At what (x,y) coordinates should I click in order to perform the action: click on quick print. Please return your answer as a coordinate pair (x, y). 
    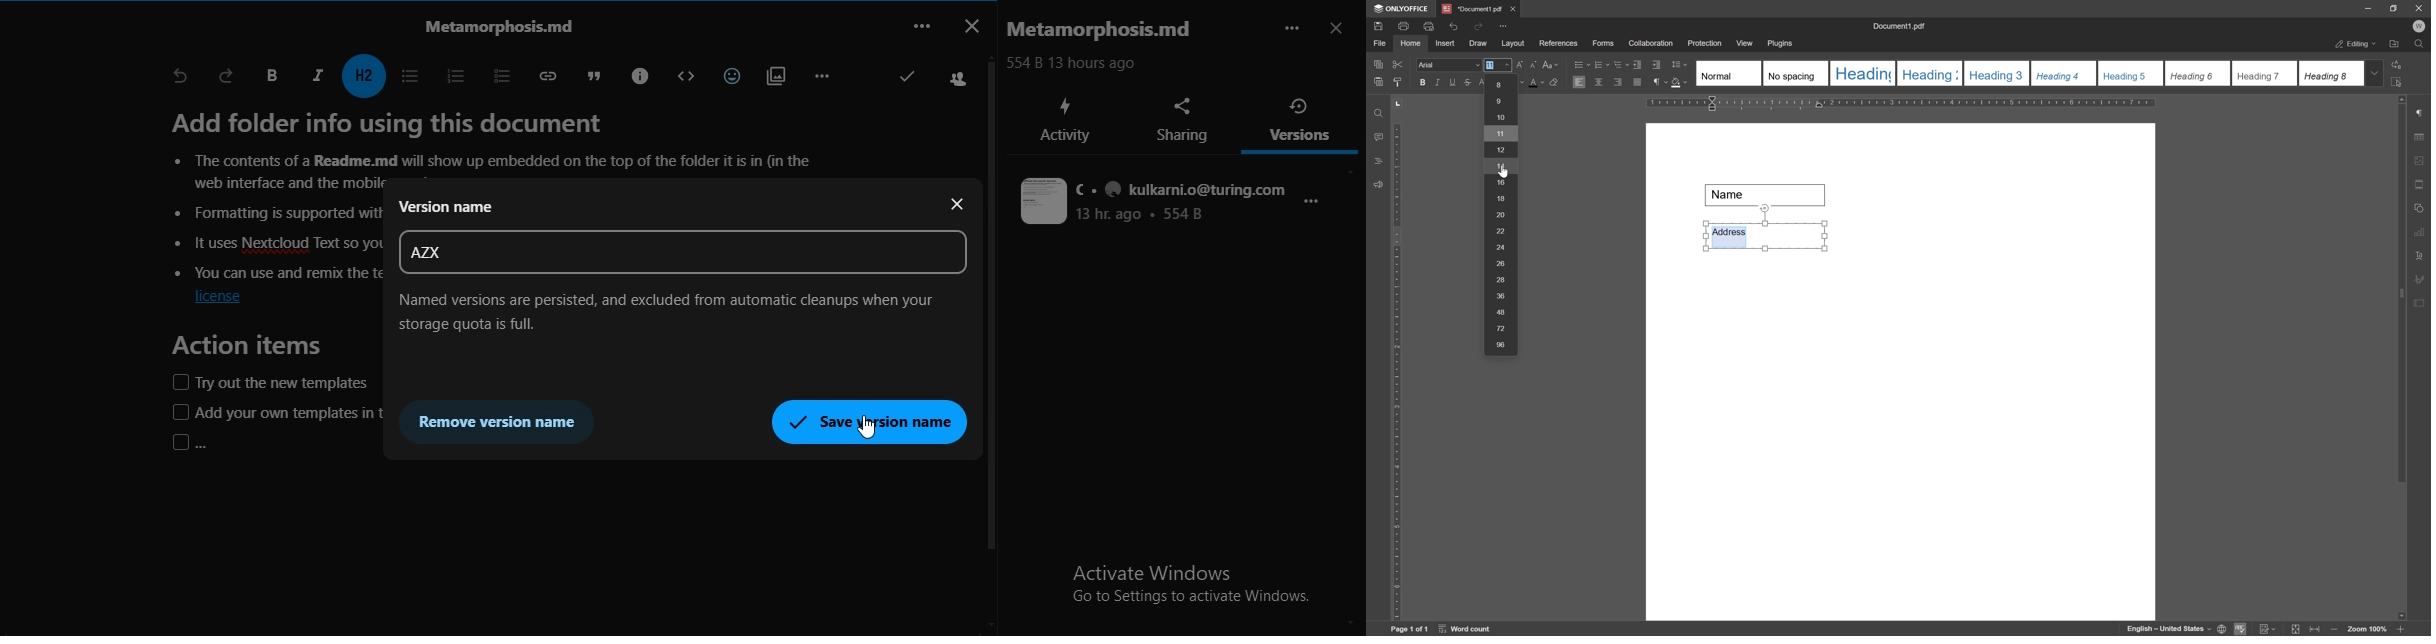
    Looking at the image, I should click on (1427, 25).